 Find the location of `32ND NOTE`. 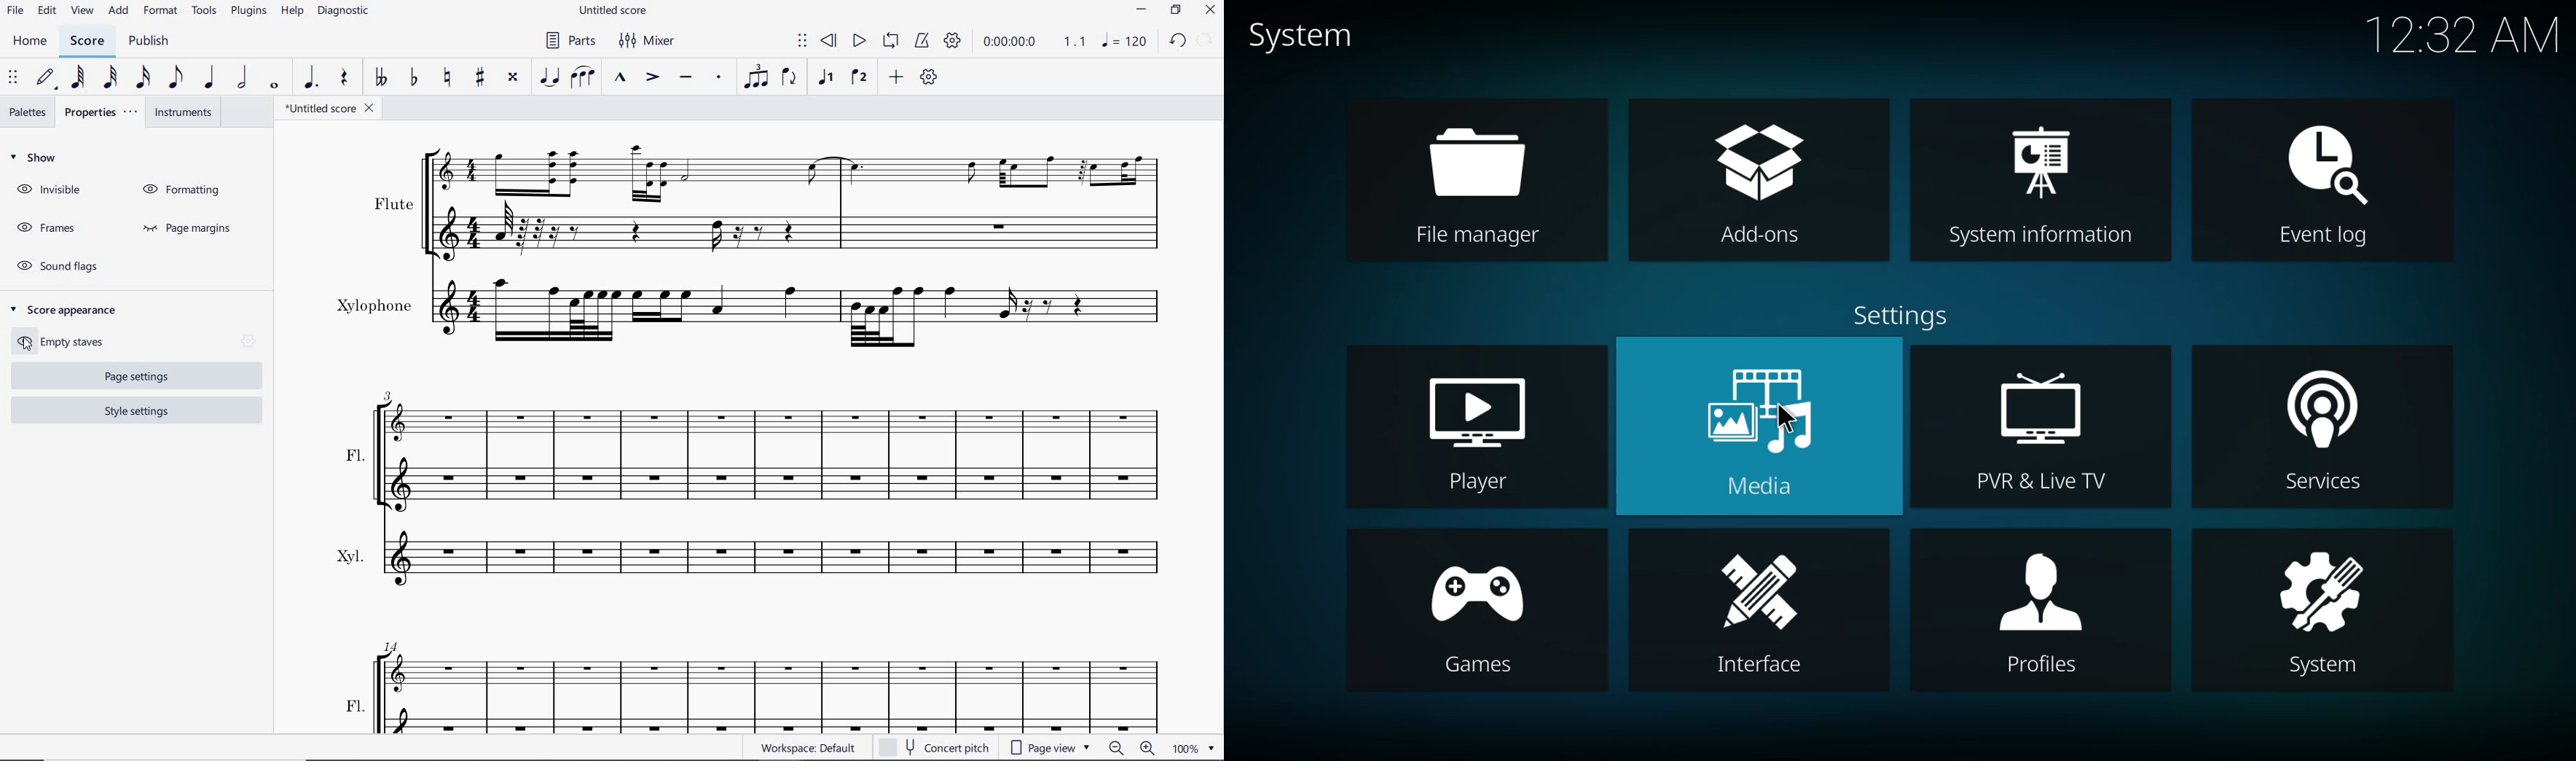

32ND NOTE is located at coordinates (108, 78).